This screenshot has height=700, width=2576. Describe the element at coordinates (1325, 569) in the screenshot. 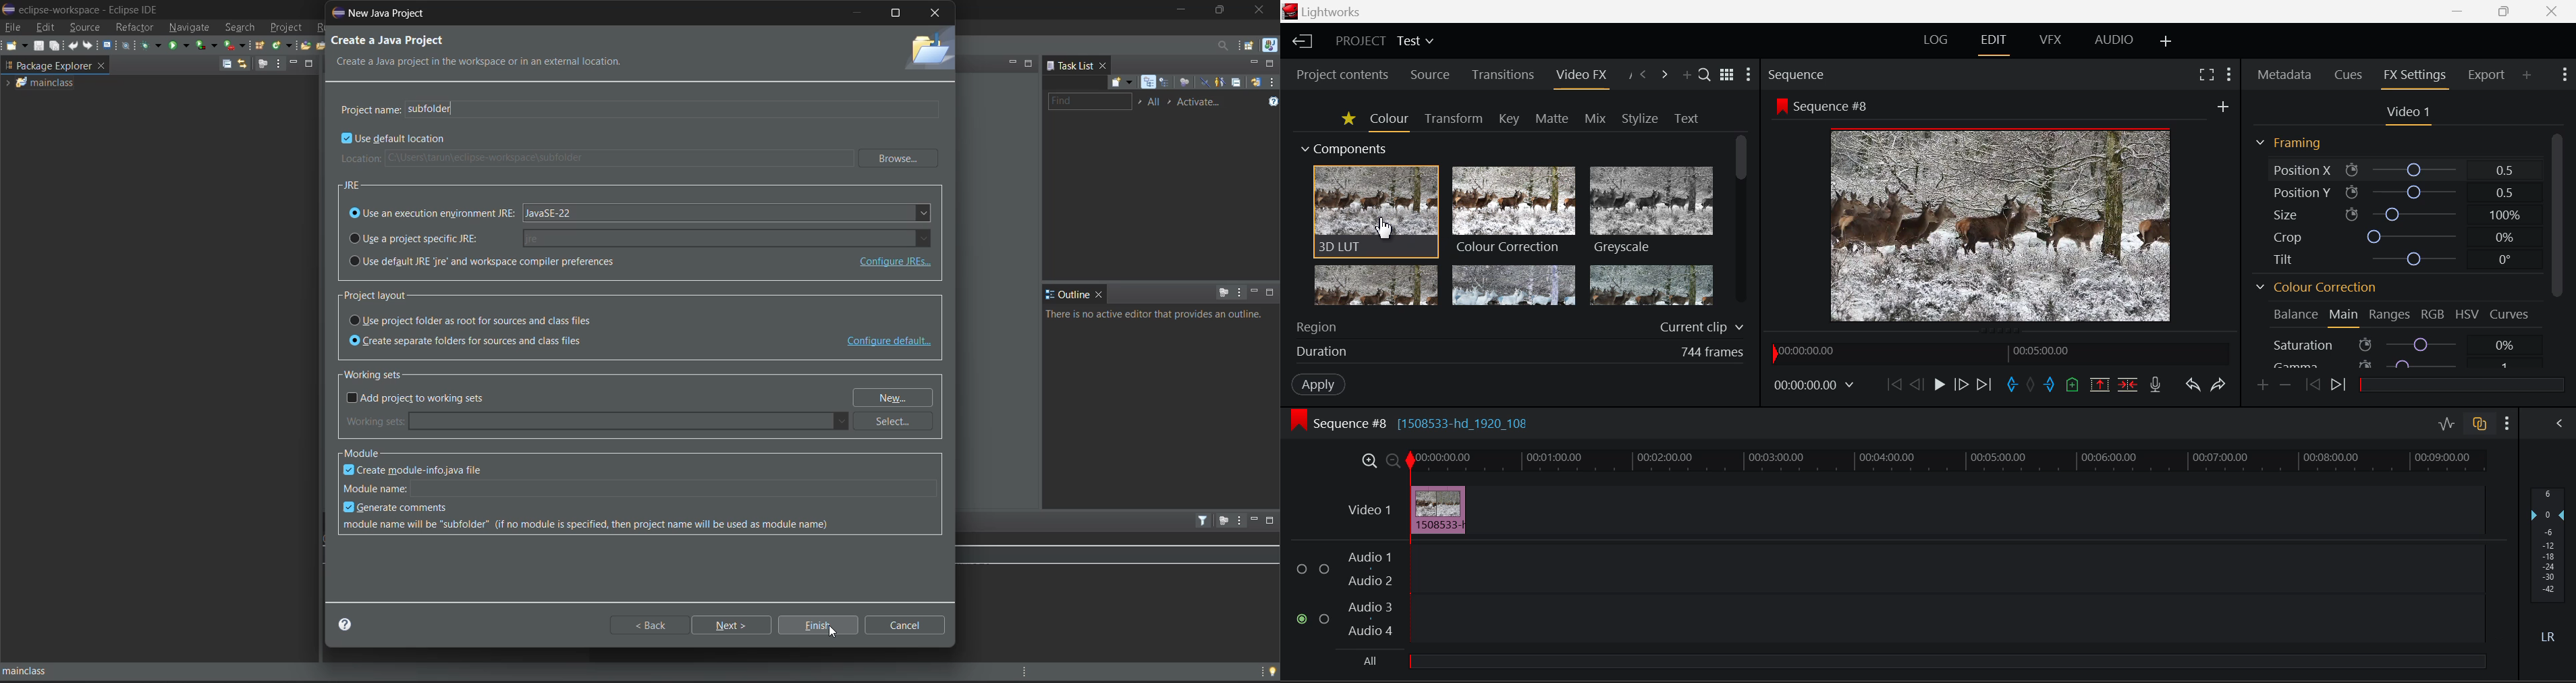

I see `Audio Input Checkbox` at that location.